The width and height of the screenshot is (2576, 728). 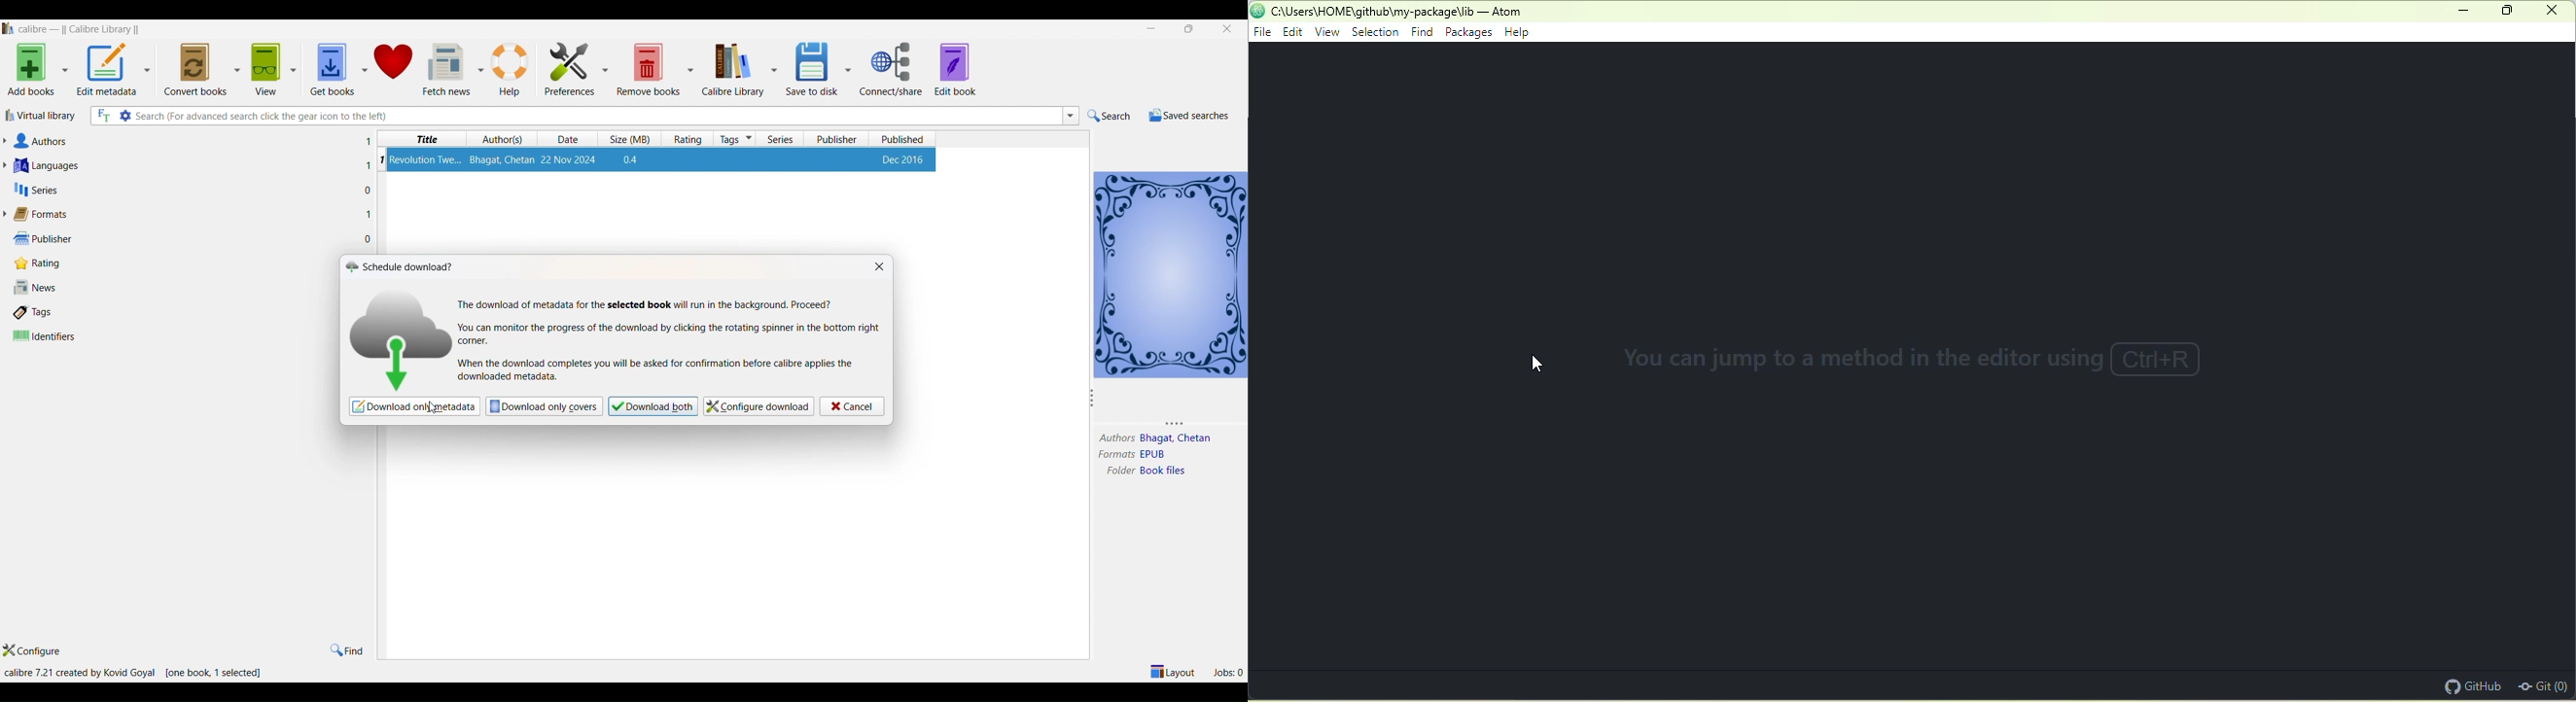 What do you see at coordinates (665, 160) in the screenshot?
I see `book details` at bounding box center [665, 160].